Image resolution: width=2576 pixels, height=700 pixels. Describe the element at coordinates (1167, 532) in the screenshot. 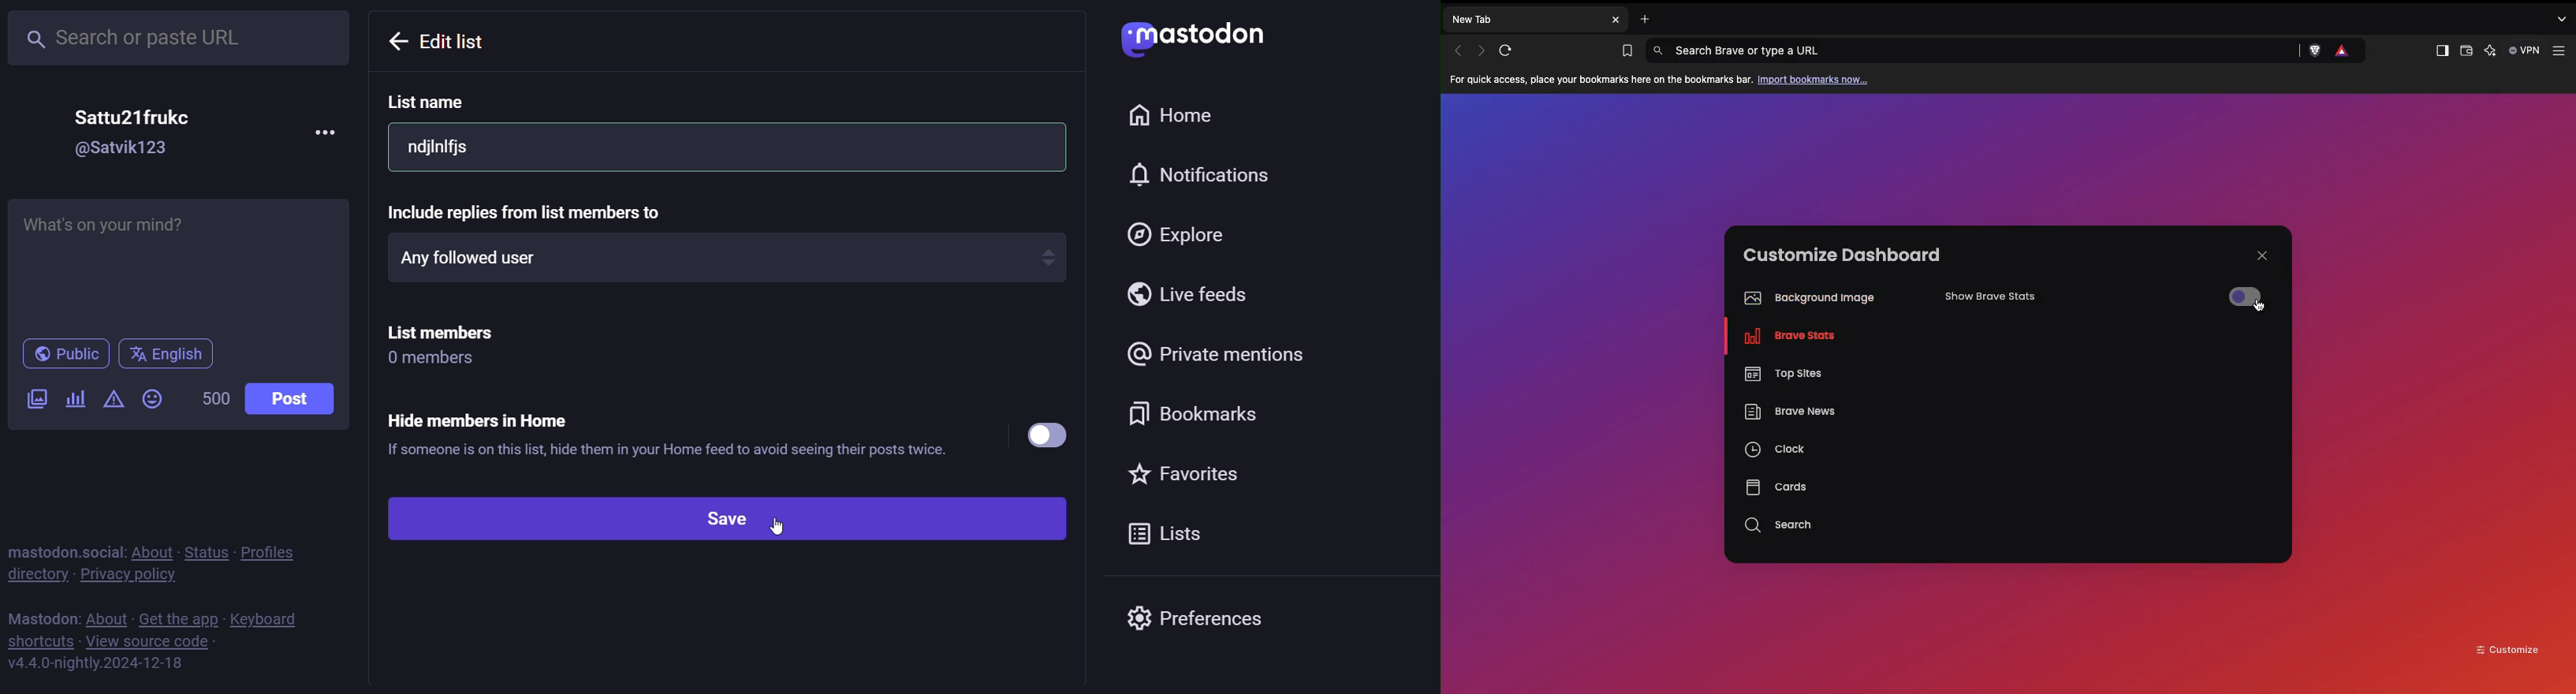

I see `list` at that location.